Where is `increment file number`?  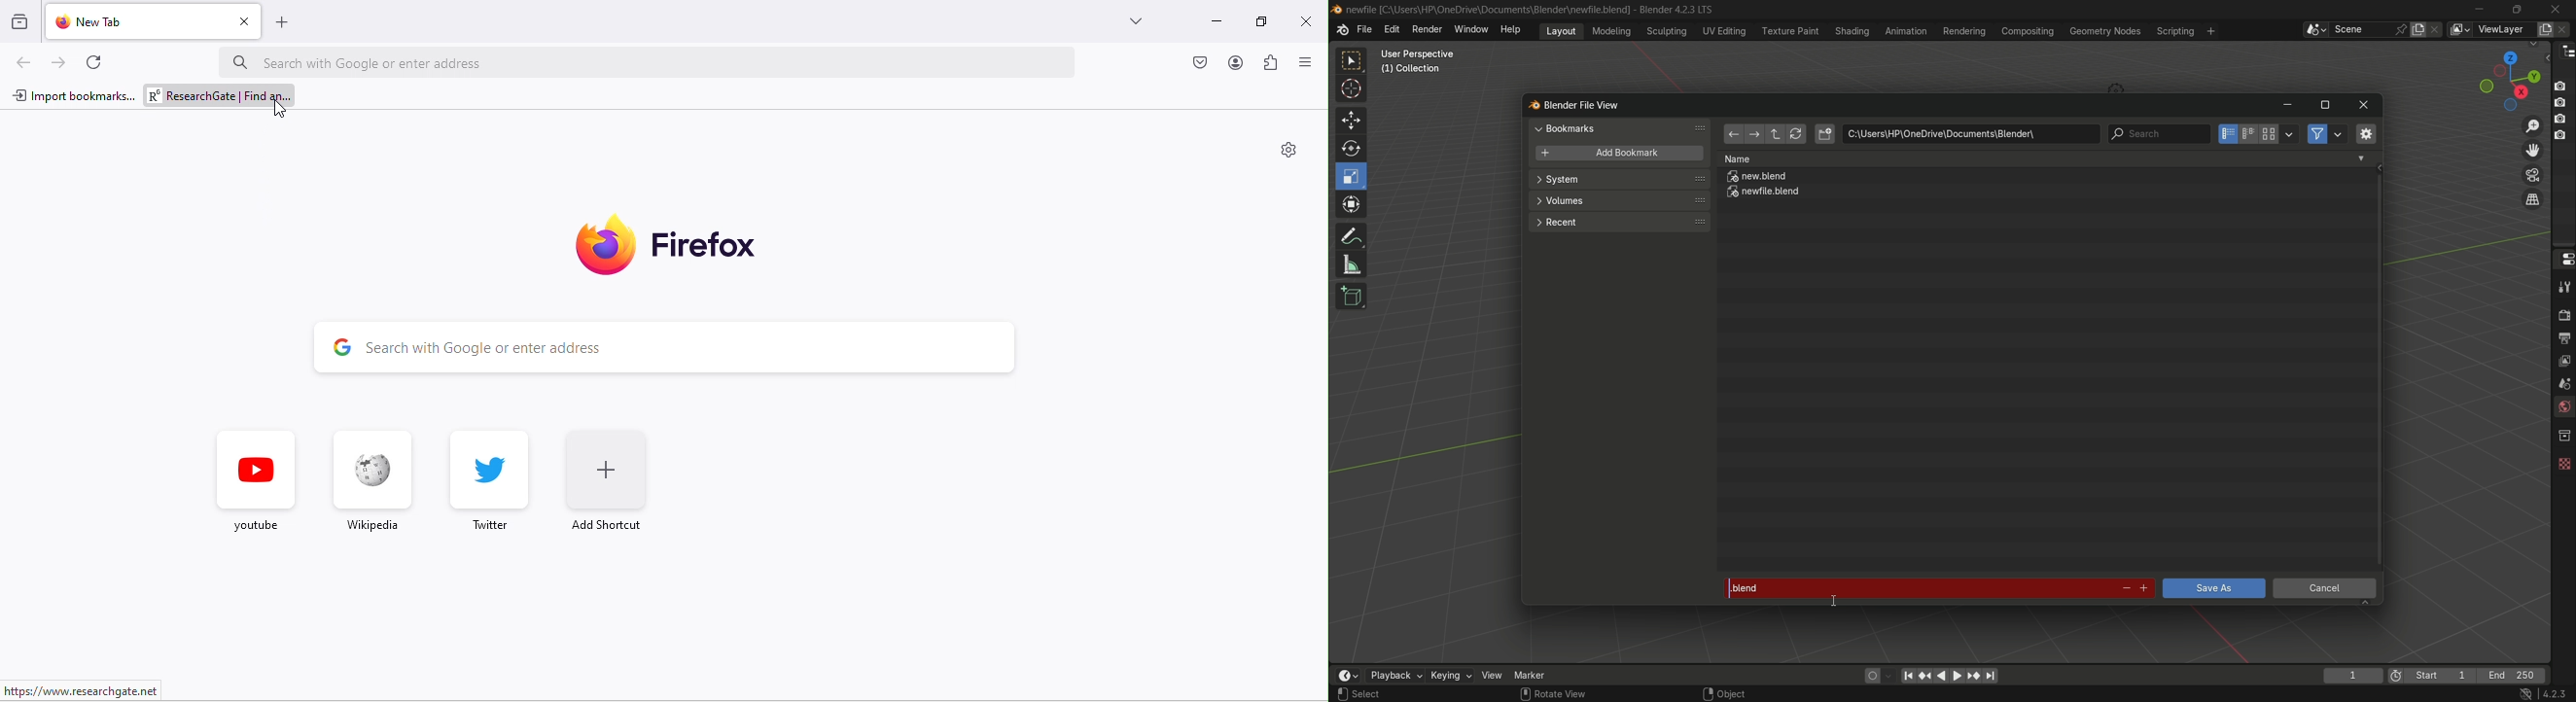
increment file number is located at coordinates (2145, 589).